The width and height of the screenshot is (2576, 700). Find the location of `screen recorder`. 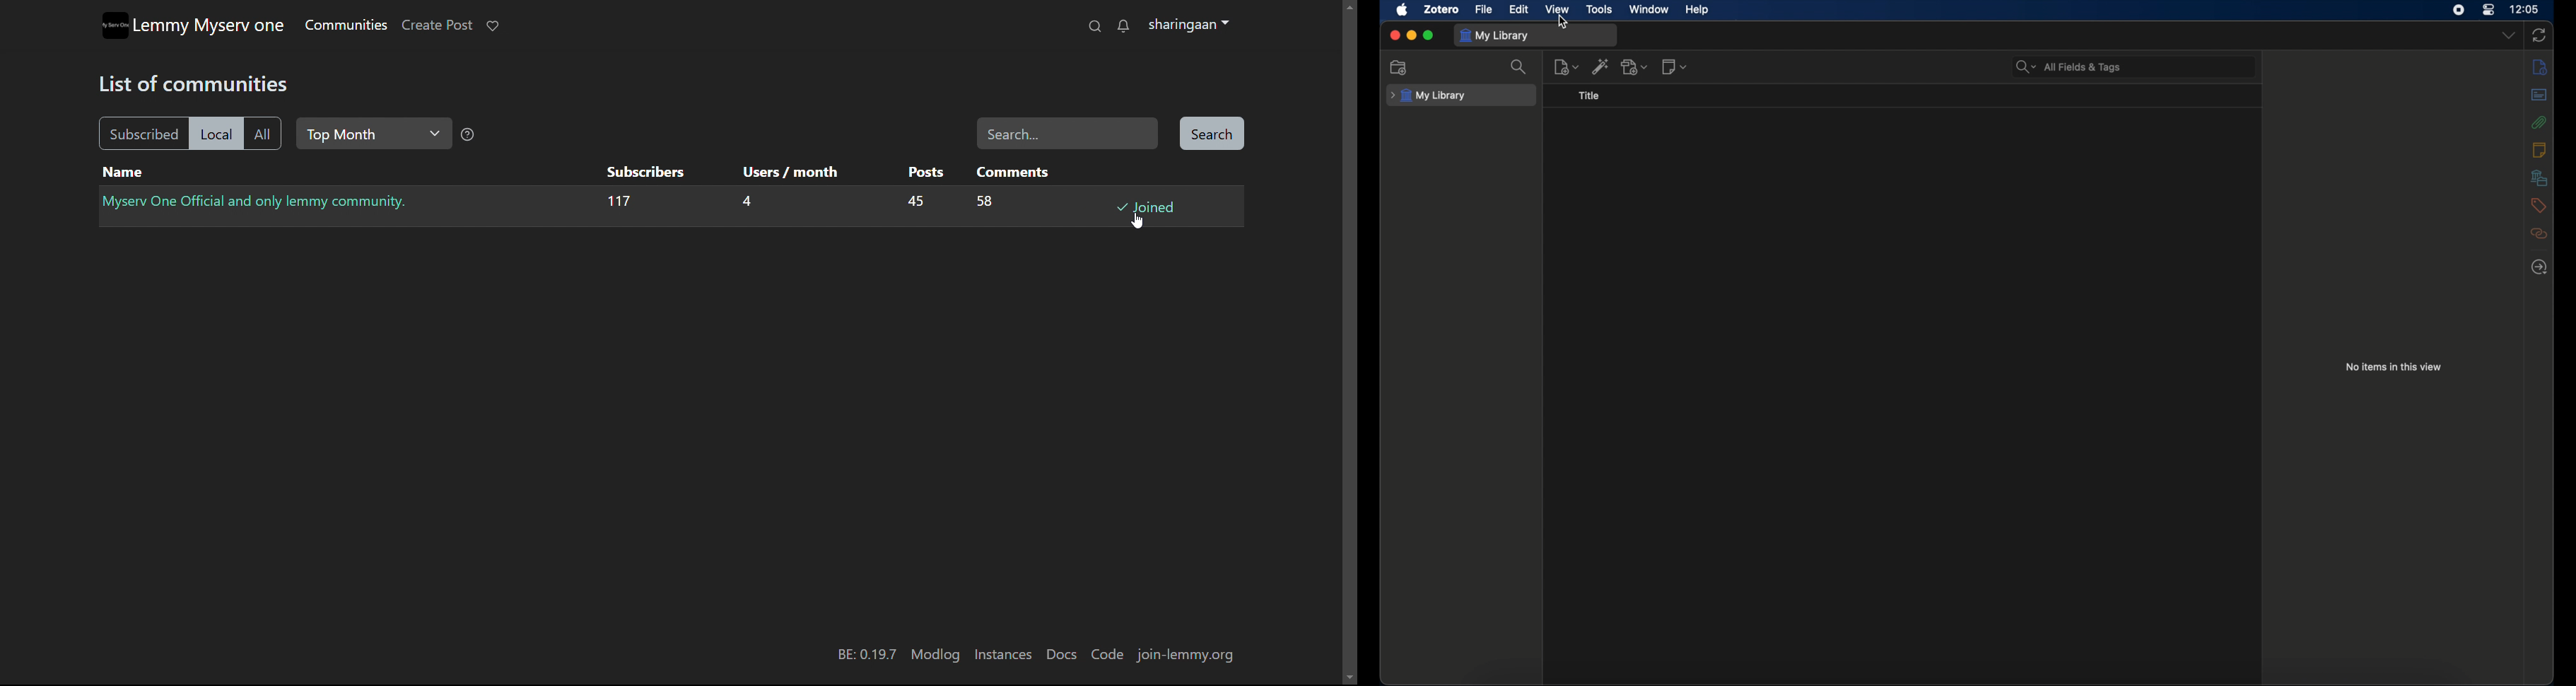

screen recorder is located at coordinates (2458, 10).